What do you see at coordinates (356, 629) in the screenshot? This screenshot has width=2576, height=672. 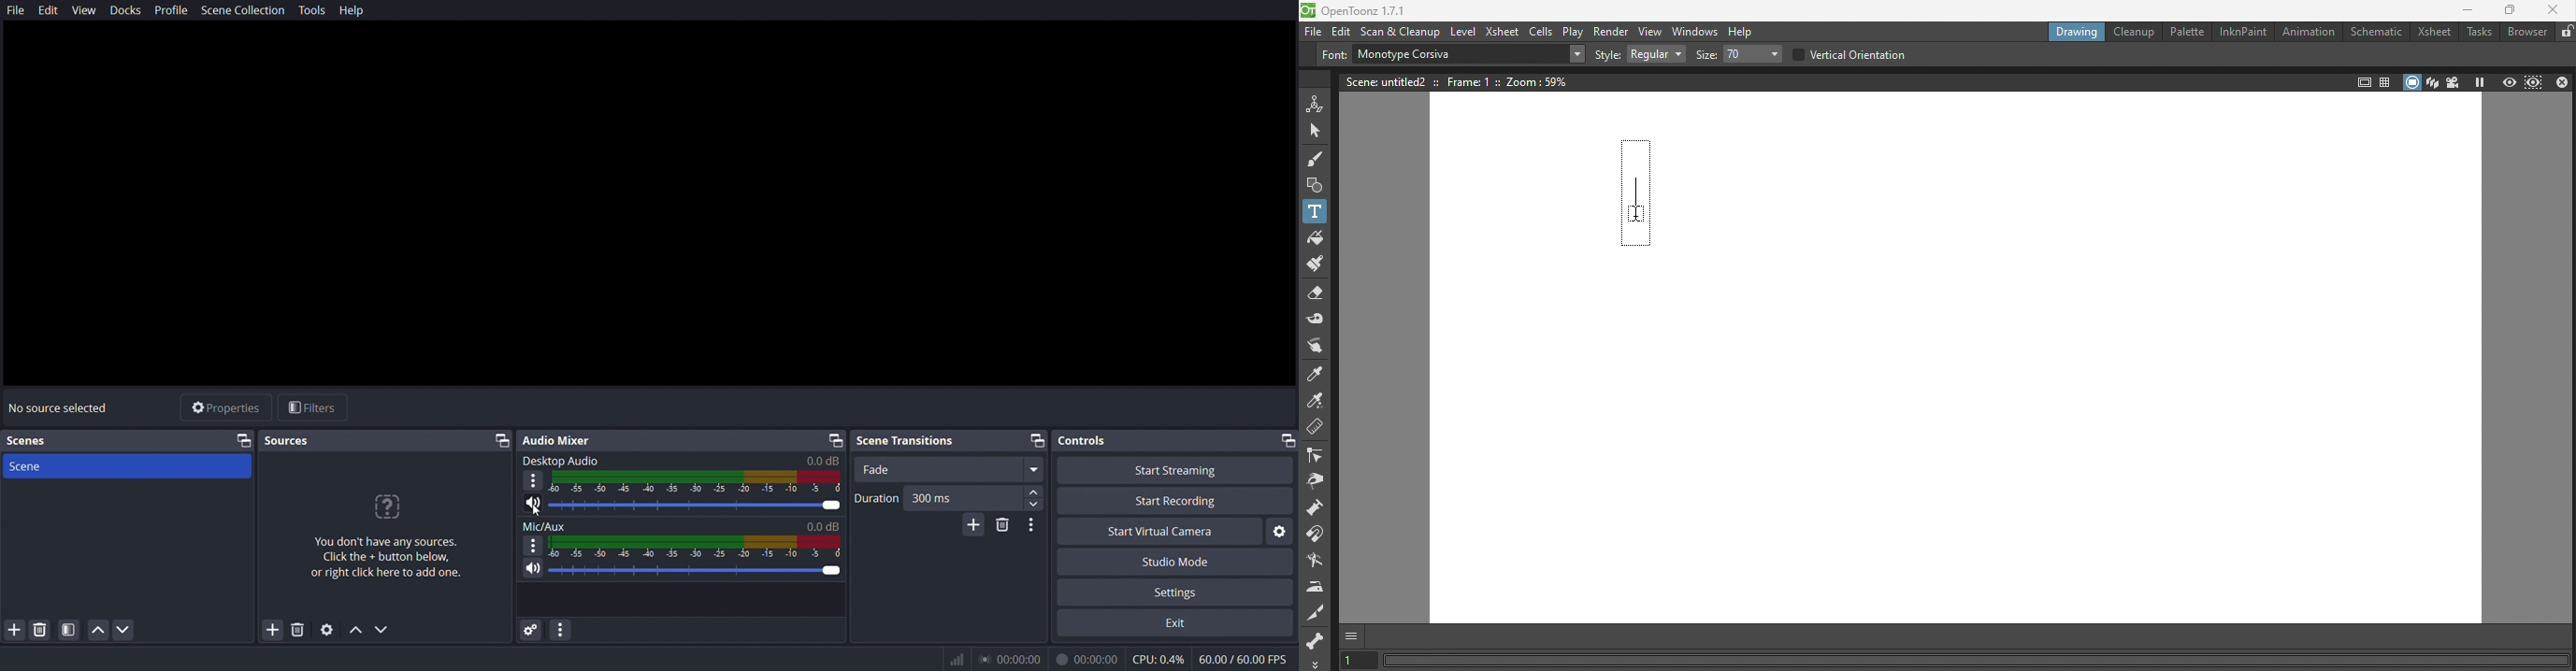 I see `move up` at bounding box center [356, 629].